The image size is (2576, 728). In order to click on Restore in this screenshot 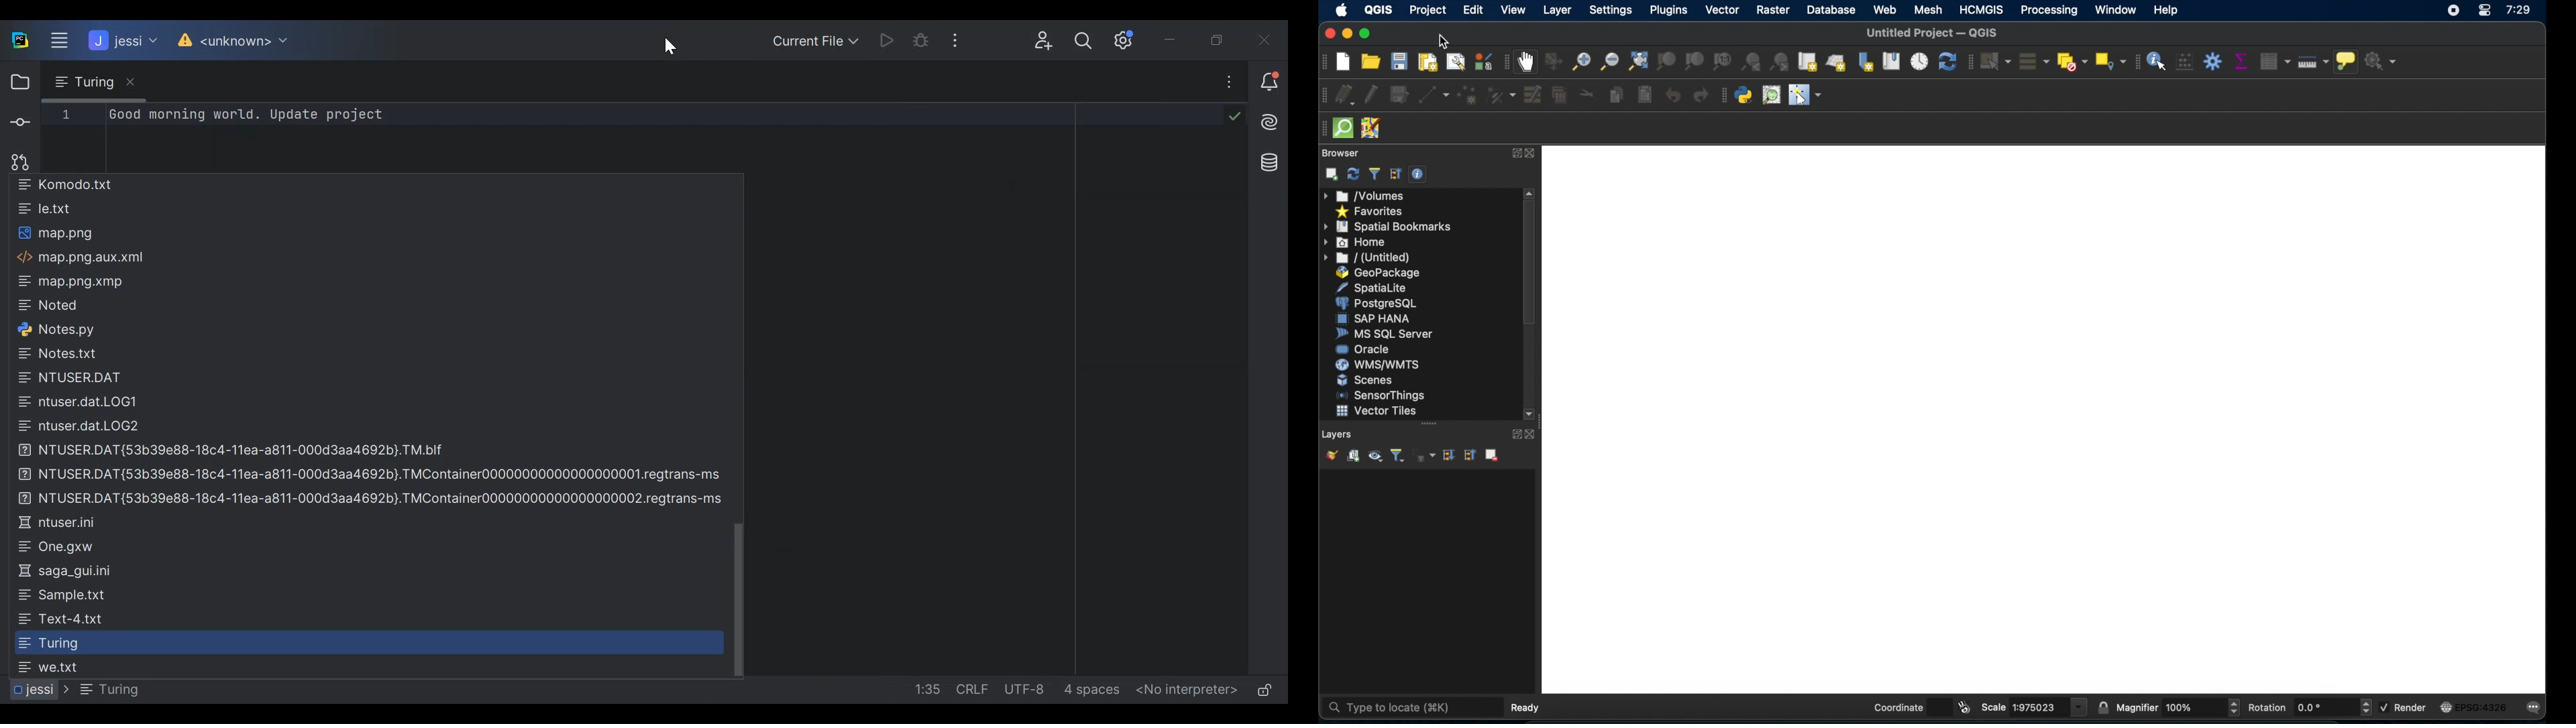, I will do `click(1224, 40)`.